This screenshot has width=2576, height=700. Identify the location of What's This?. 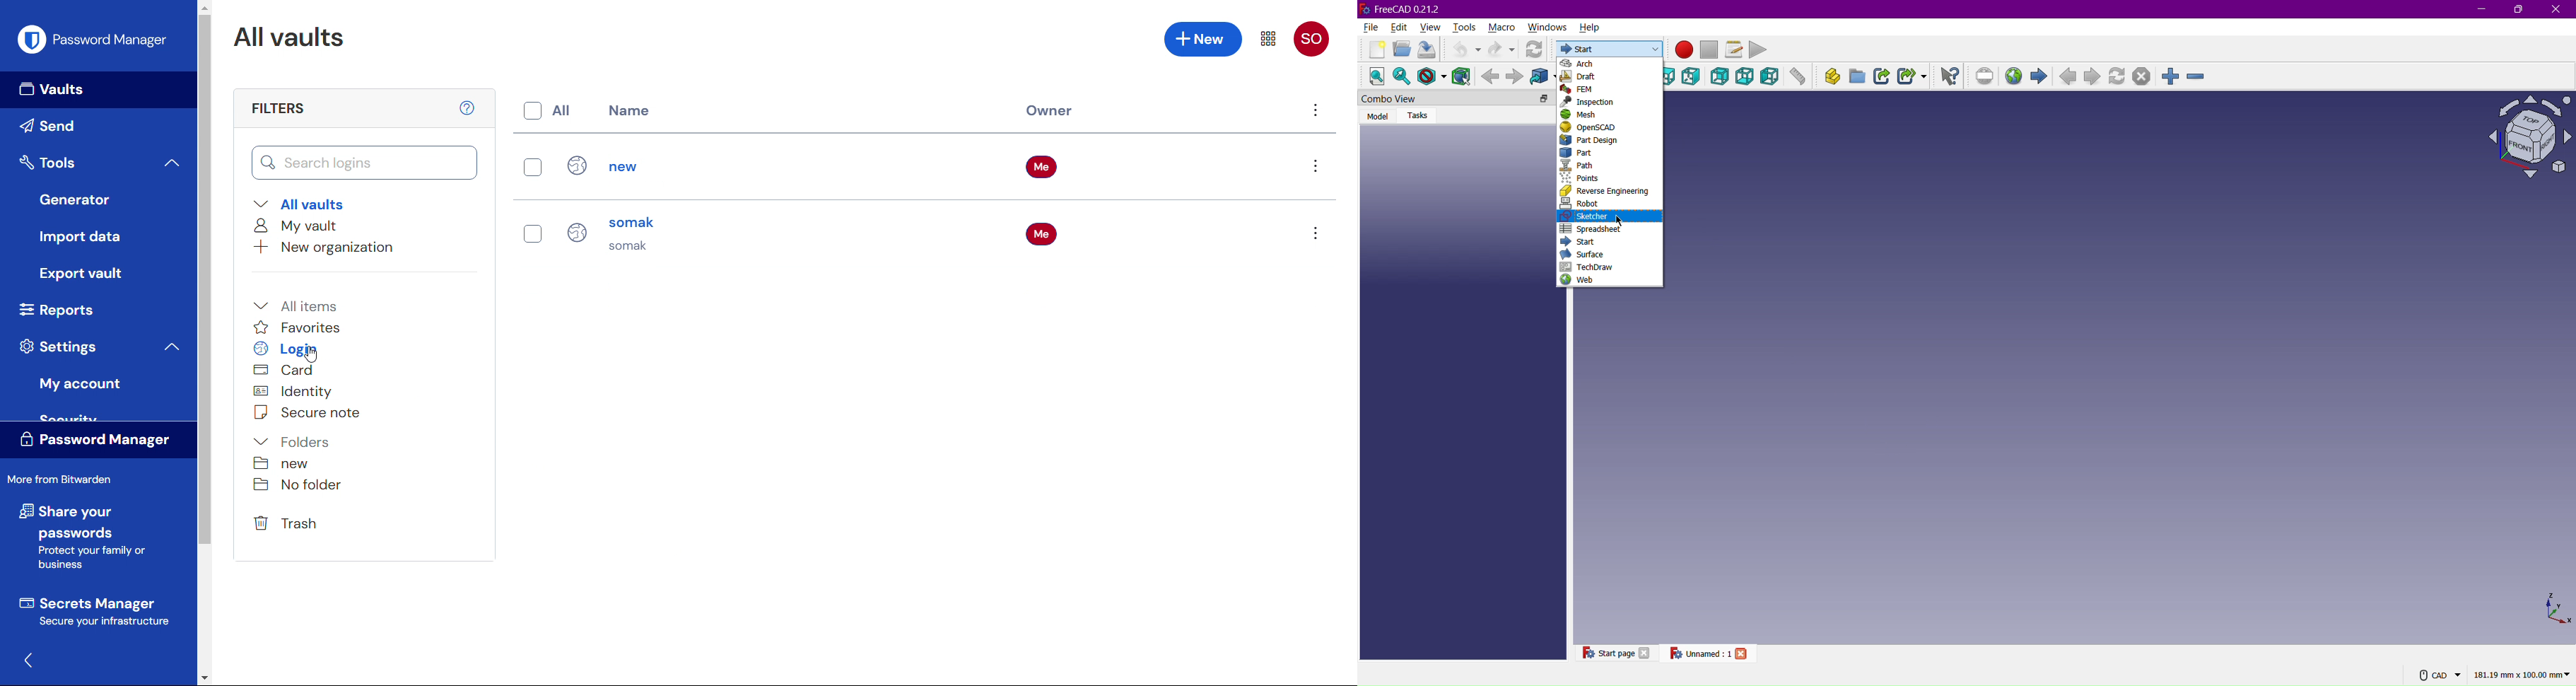
(1948, 75).